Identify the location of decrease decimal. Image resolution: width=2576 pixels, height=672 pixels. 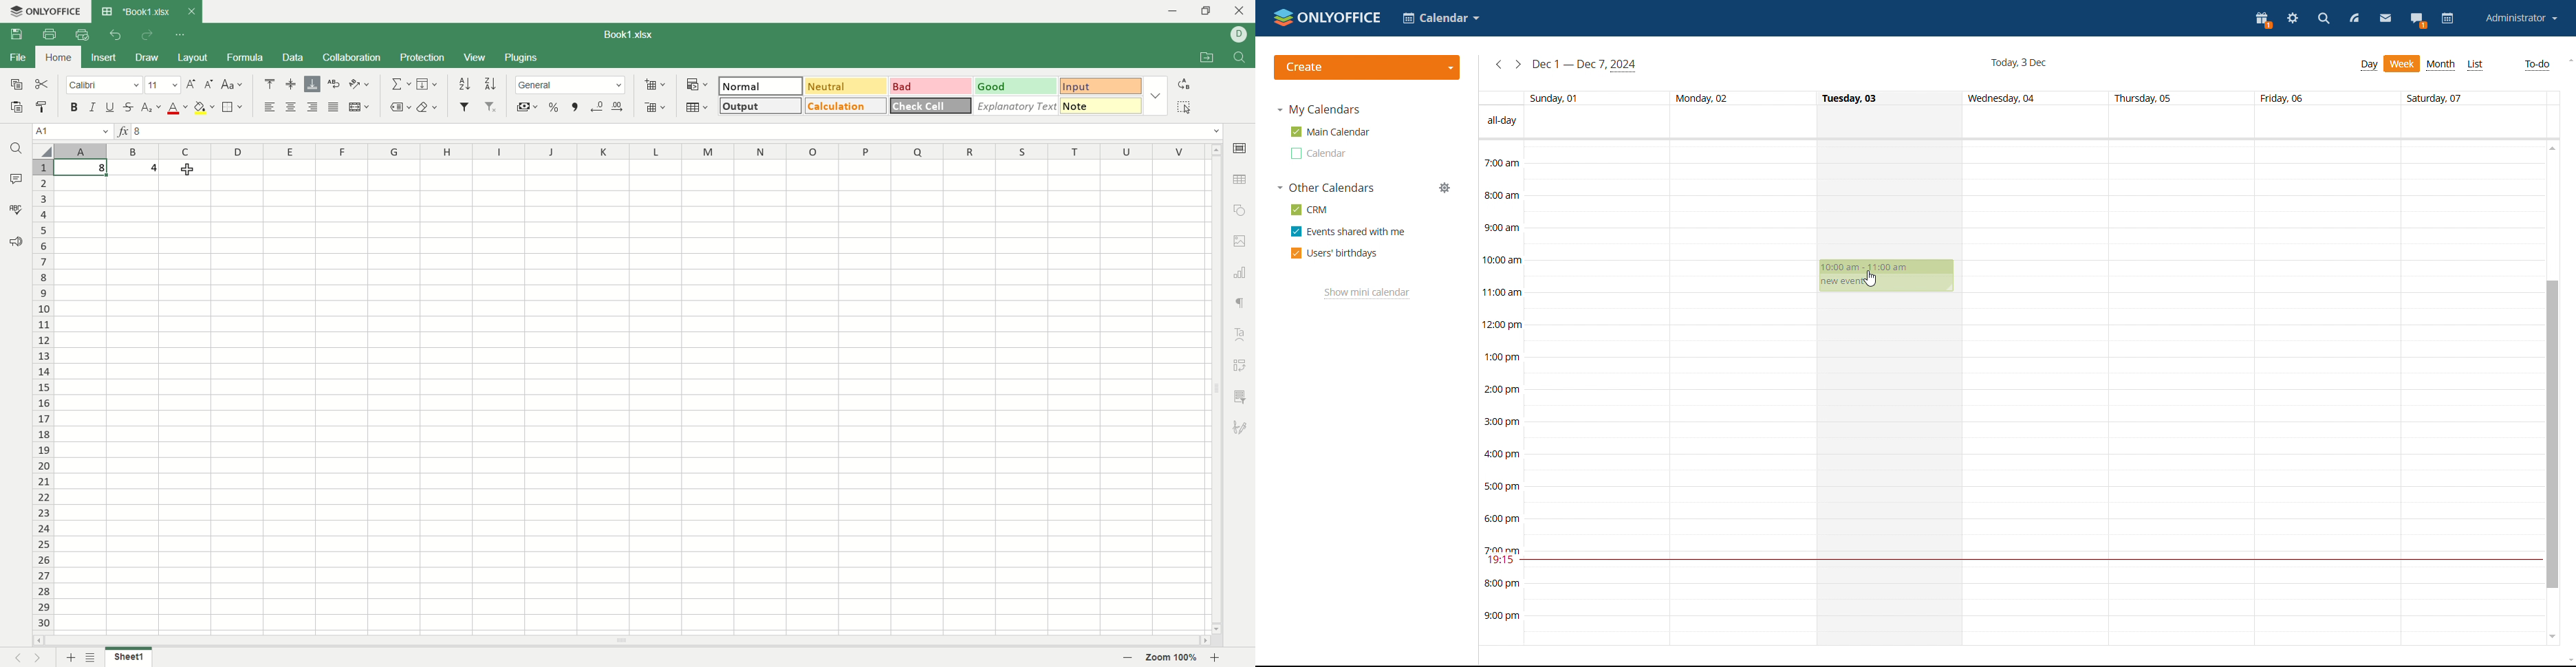
(597, 107).